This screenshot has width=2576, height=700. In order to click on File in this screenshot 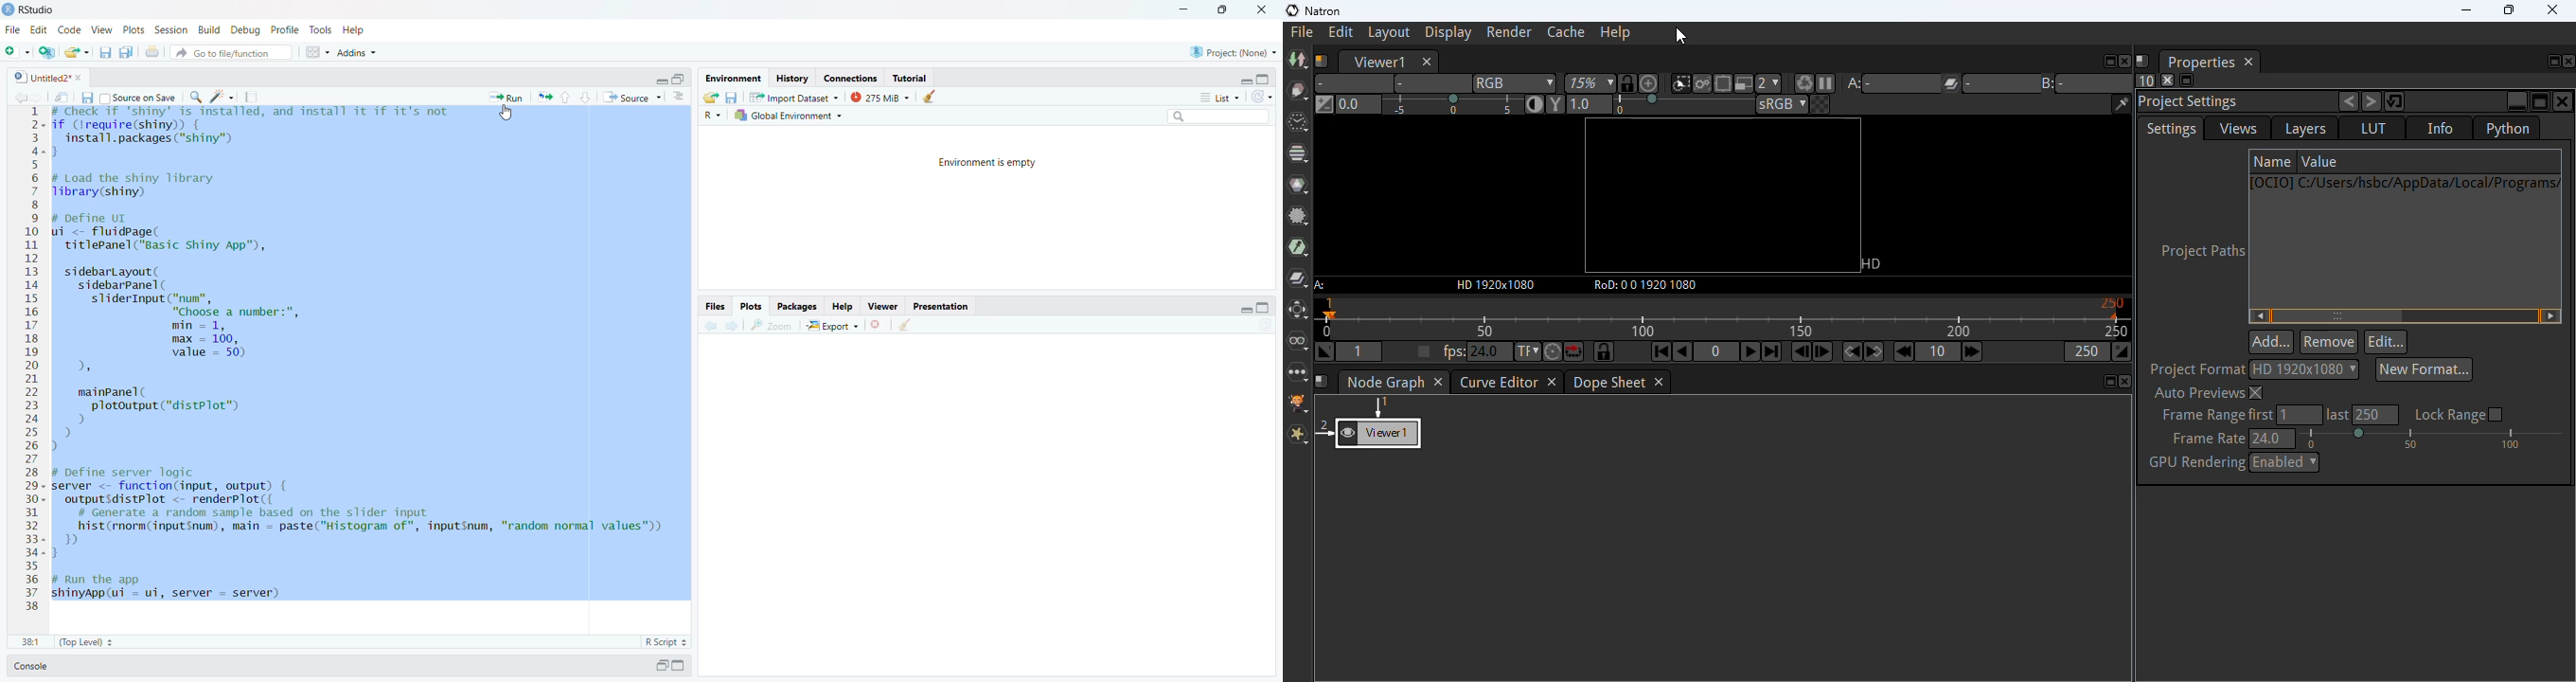, I will do `click(13, 29)`.